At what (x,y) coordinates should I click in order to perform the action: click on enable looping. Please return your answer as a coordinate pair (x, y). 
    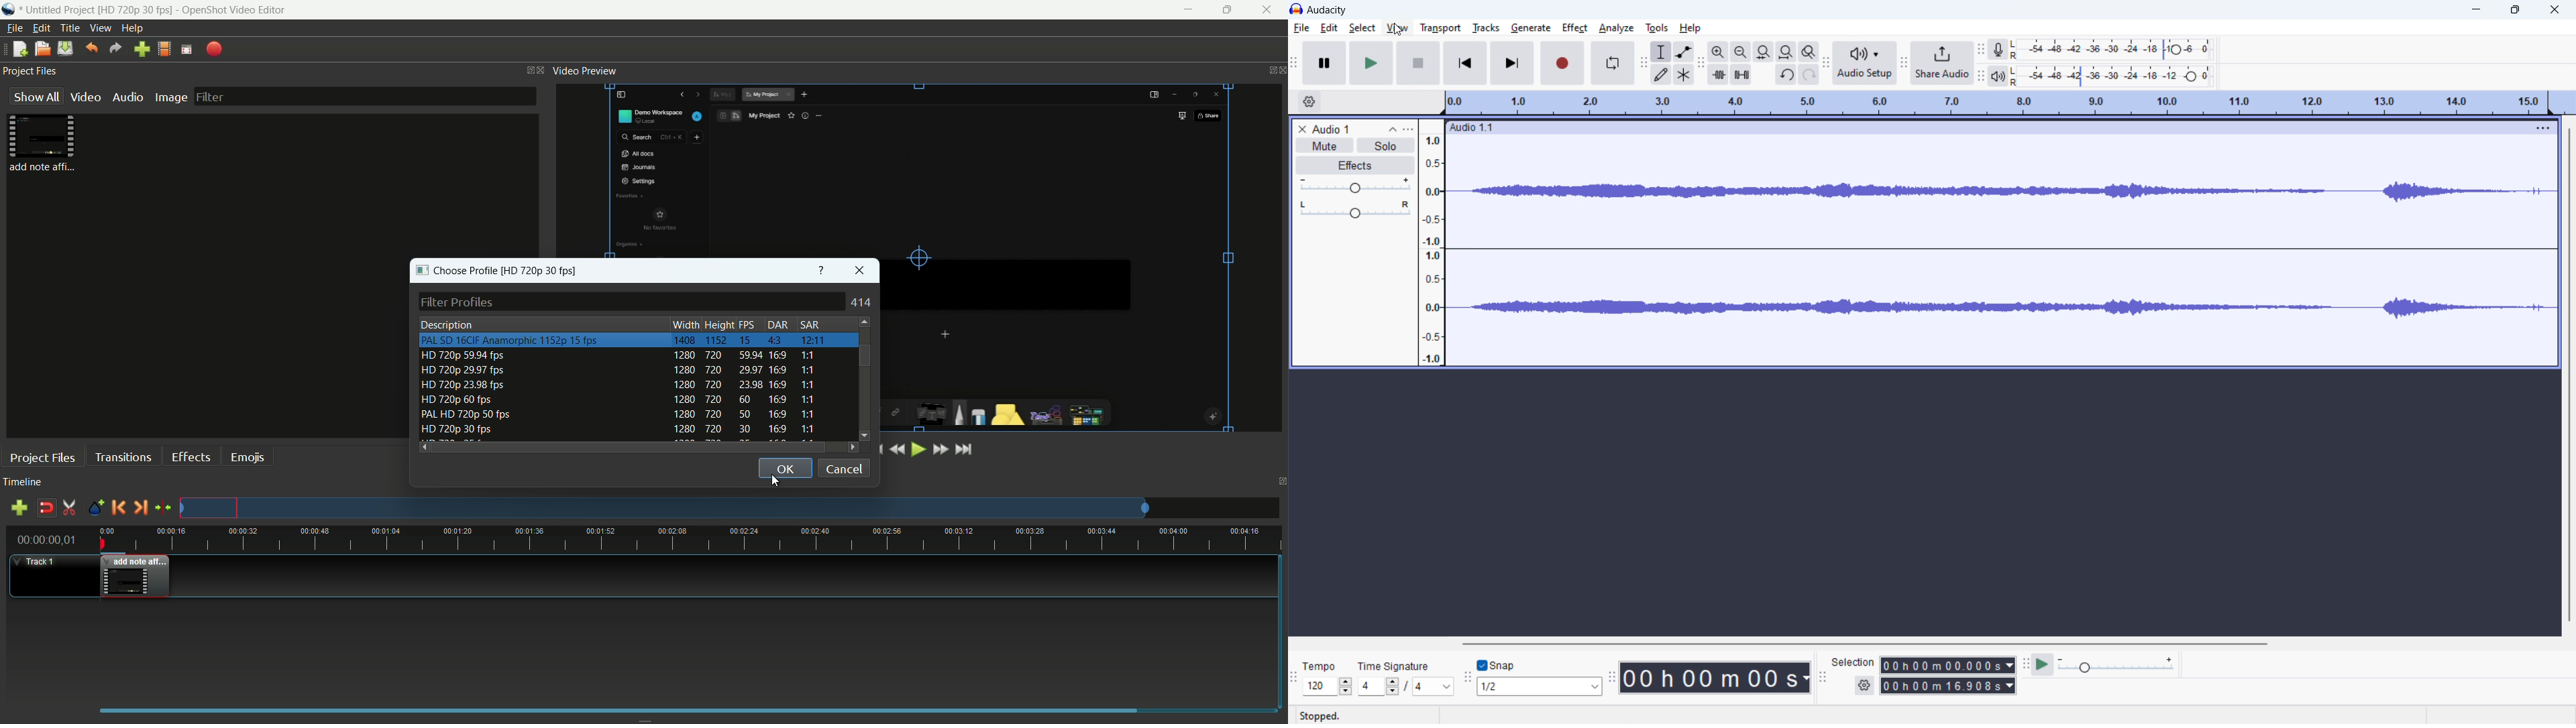
    Looking at the image, I should click on (1612, 63).